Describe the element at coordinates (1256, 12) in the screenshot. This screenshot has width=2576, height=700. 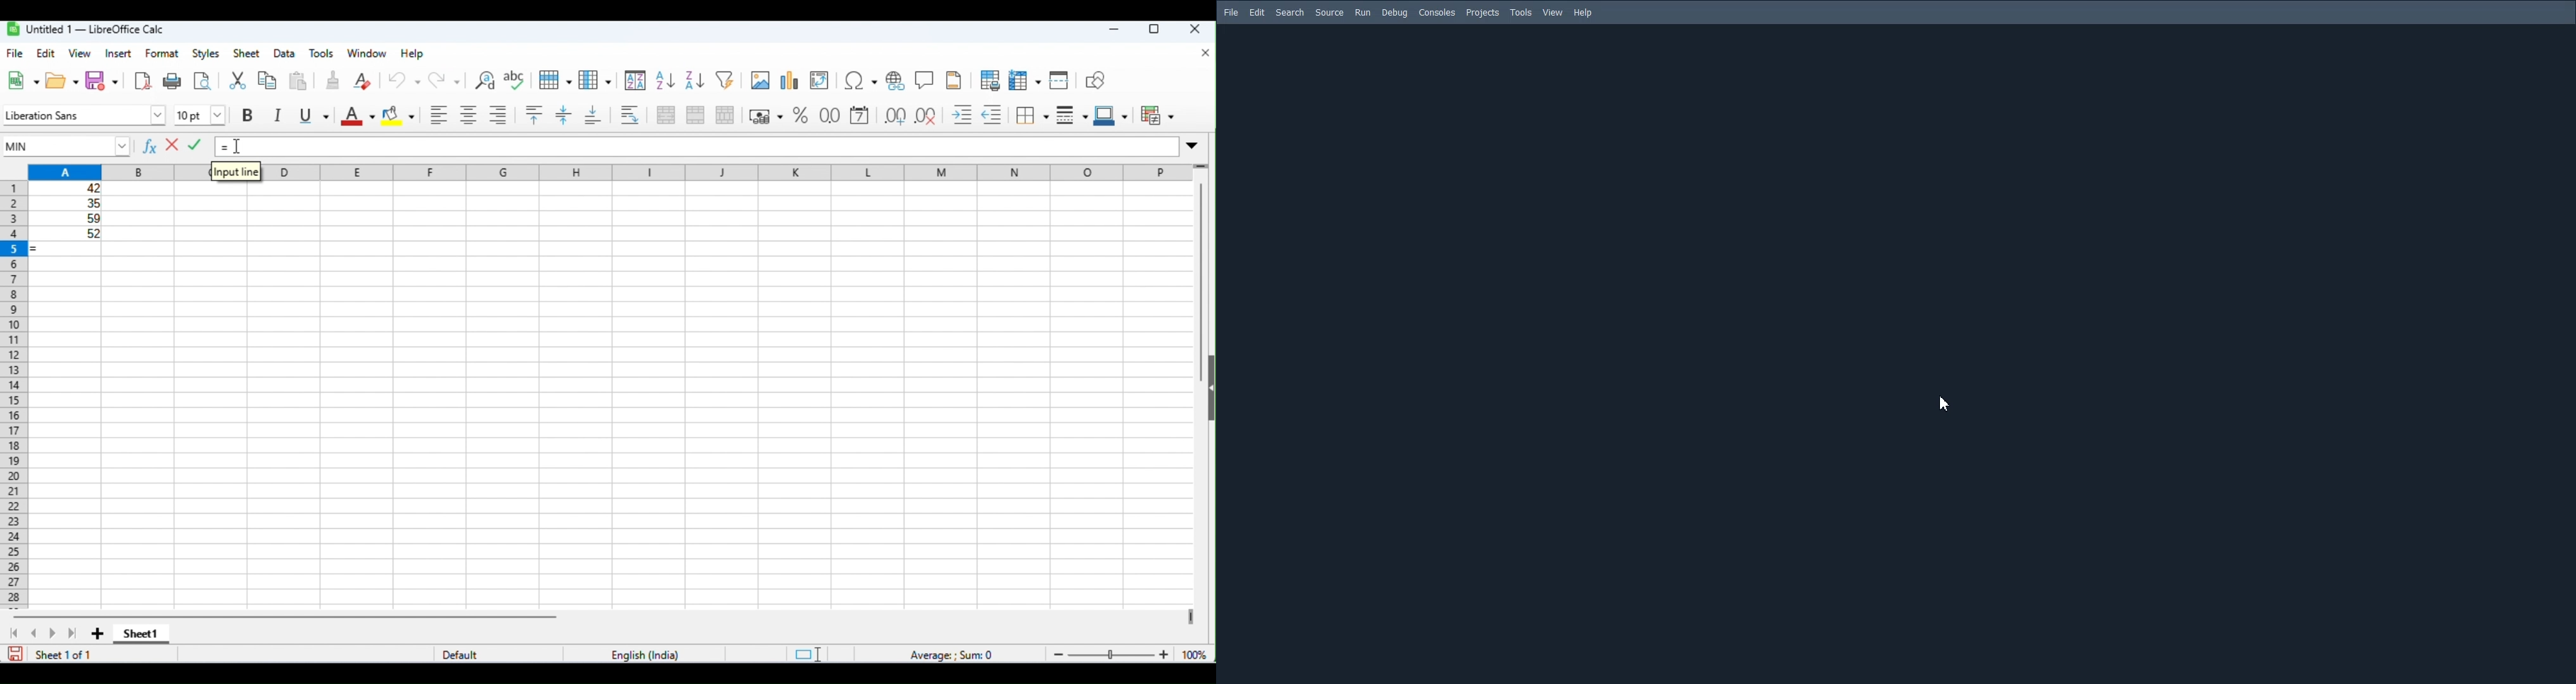
I see `Edit` at that location.